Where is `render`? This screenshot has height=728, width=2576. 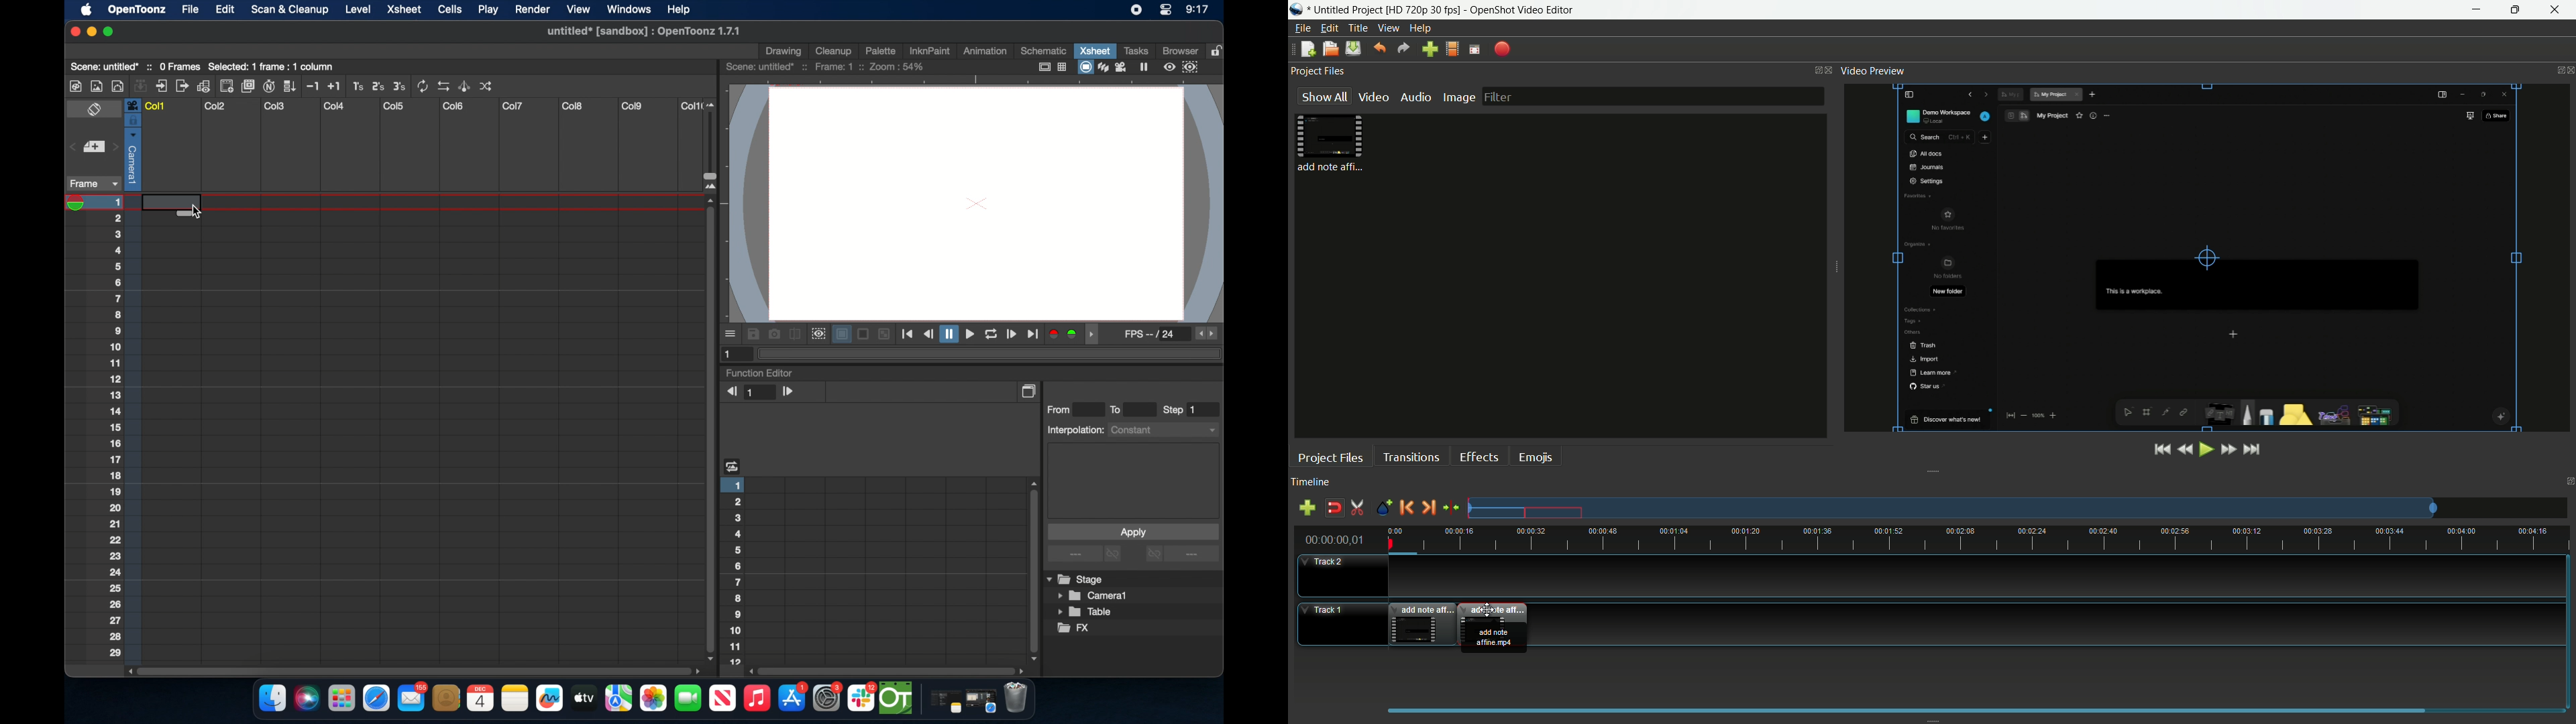 render is located at coordinates (533, 10).